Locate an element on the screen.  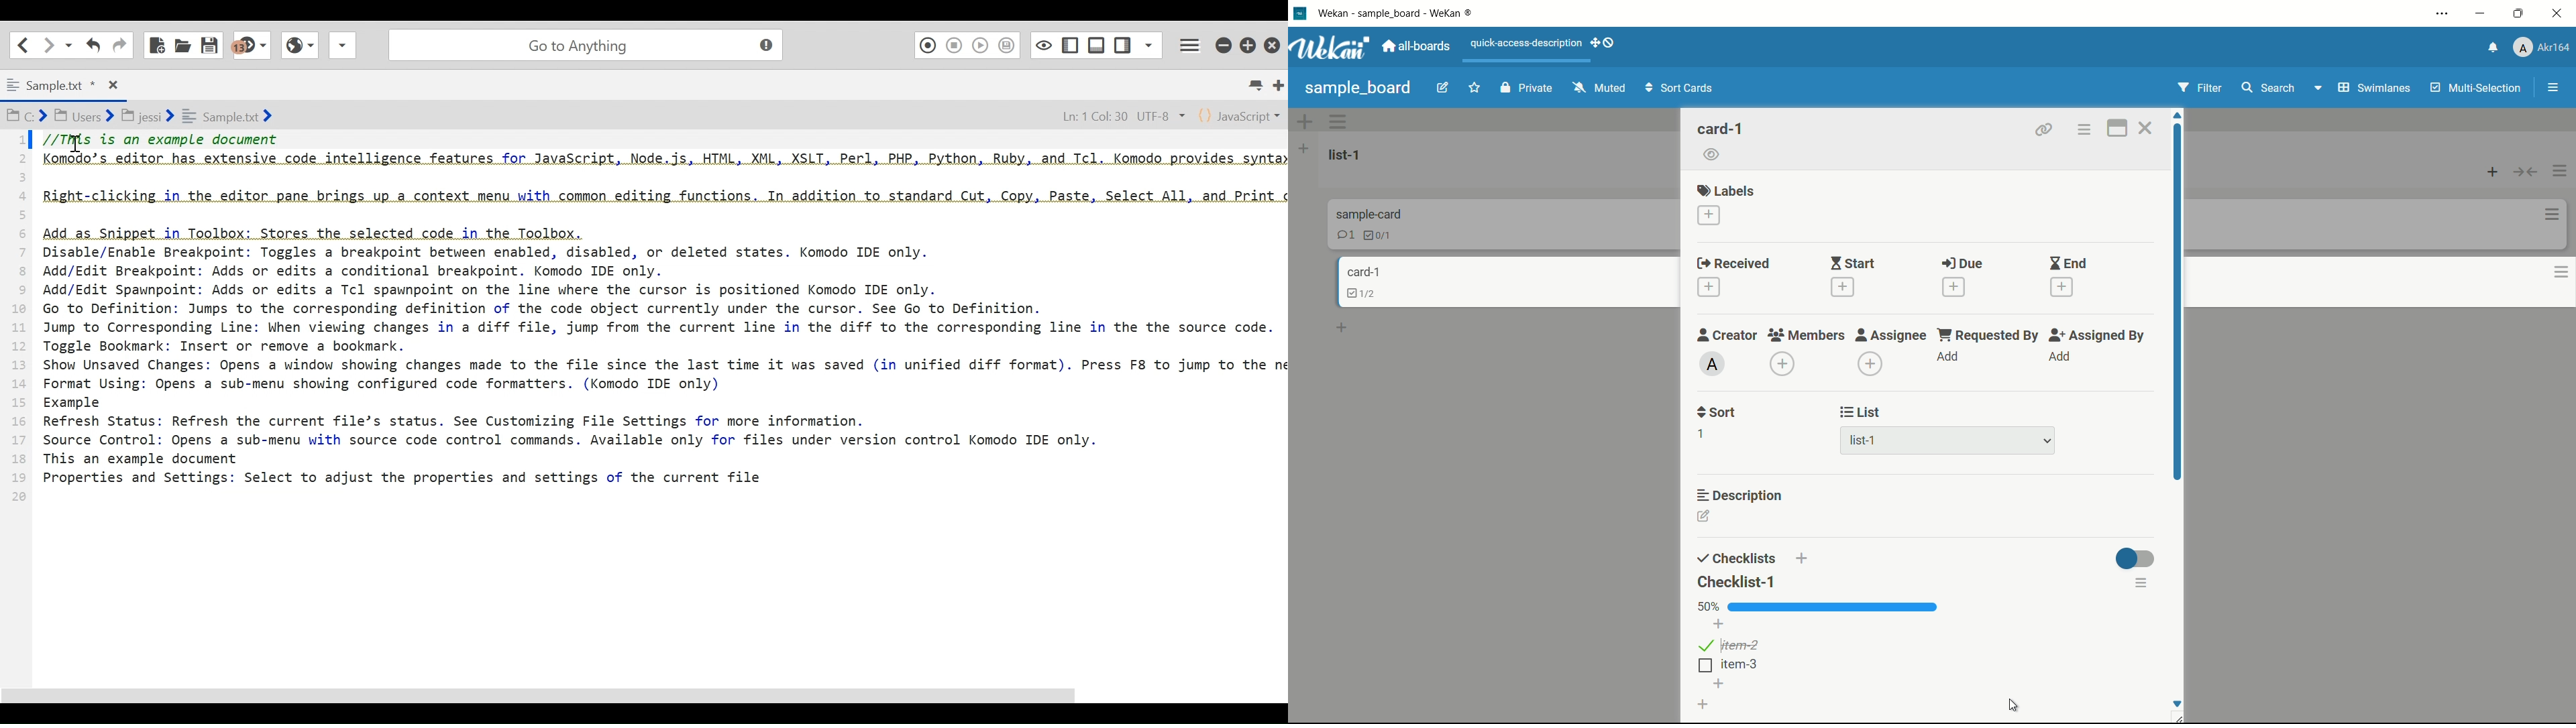
add is located at coordinates (2061, 359).